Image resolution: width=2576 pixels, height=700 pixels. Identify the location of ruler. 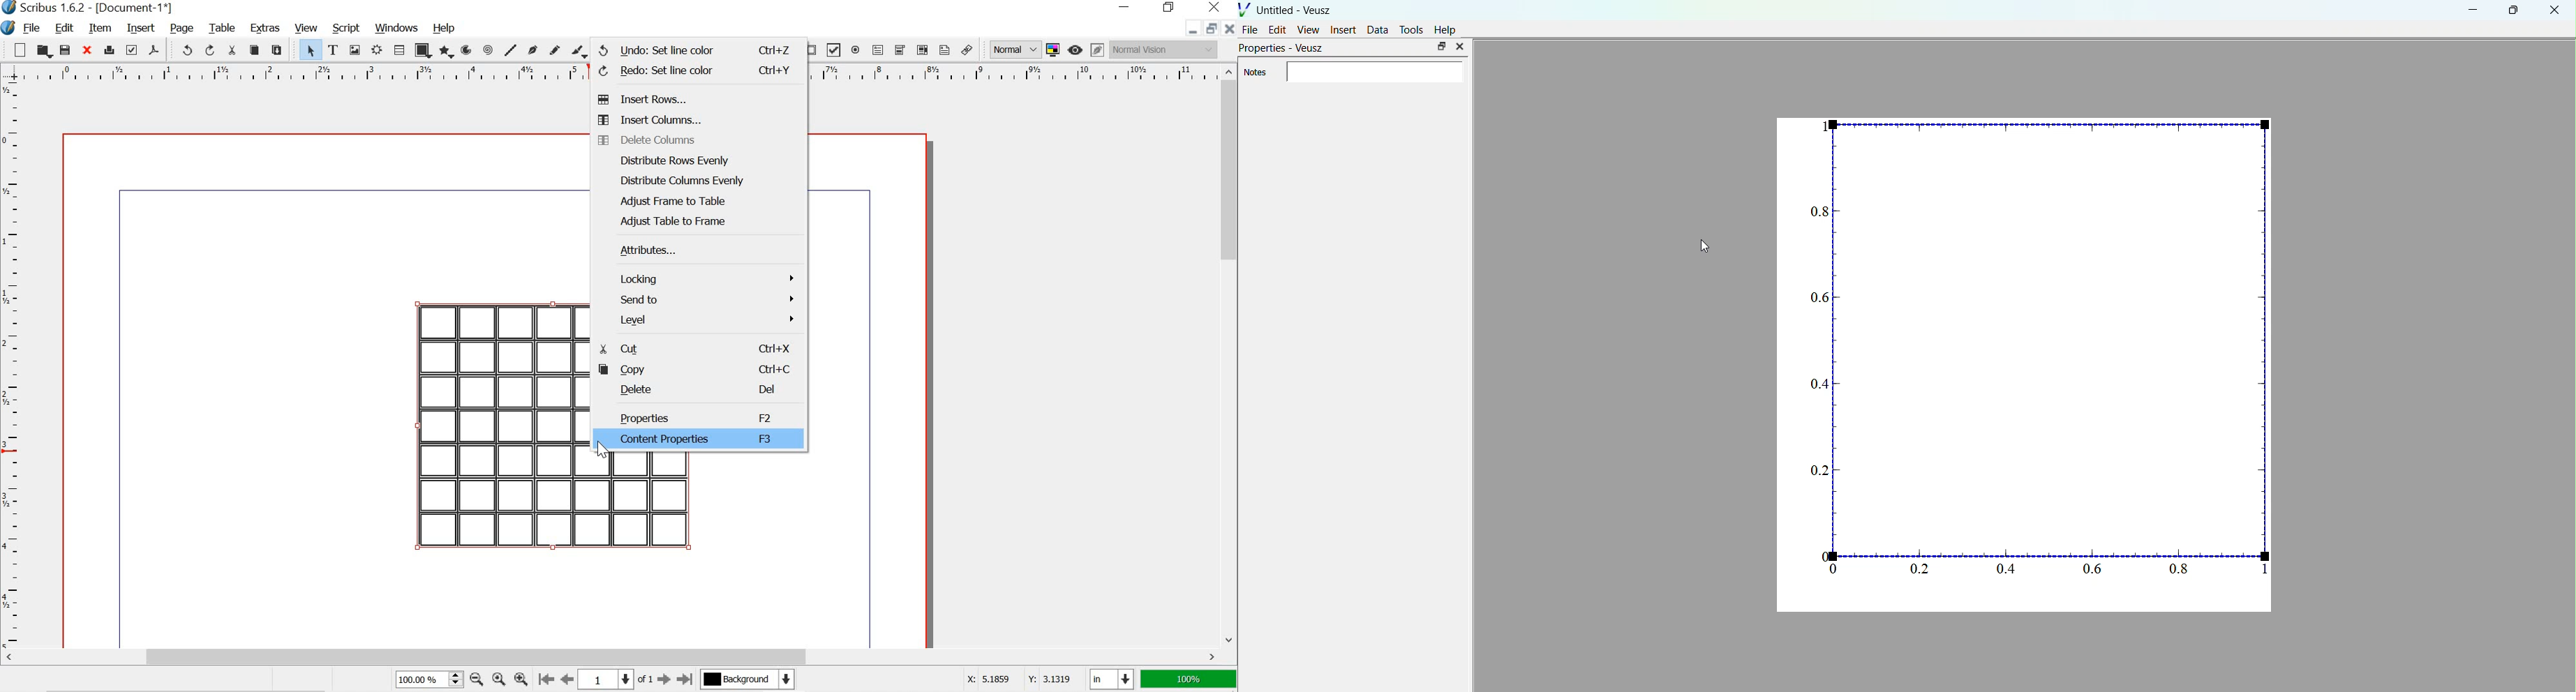
(12, 363).